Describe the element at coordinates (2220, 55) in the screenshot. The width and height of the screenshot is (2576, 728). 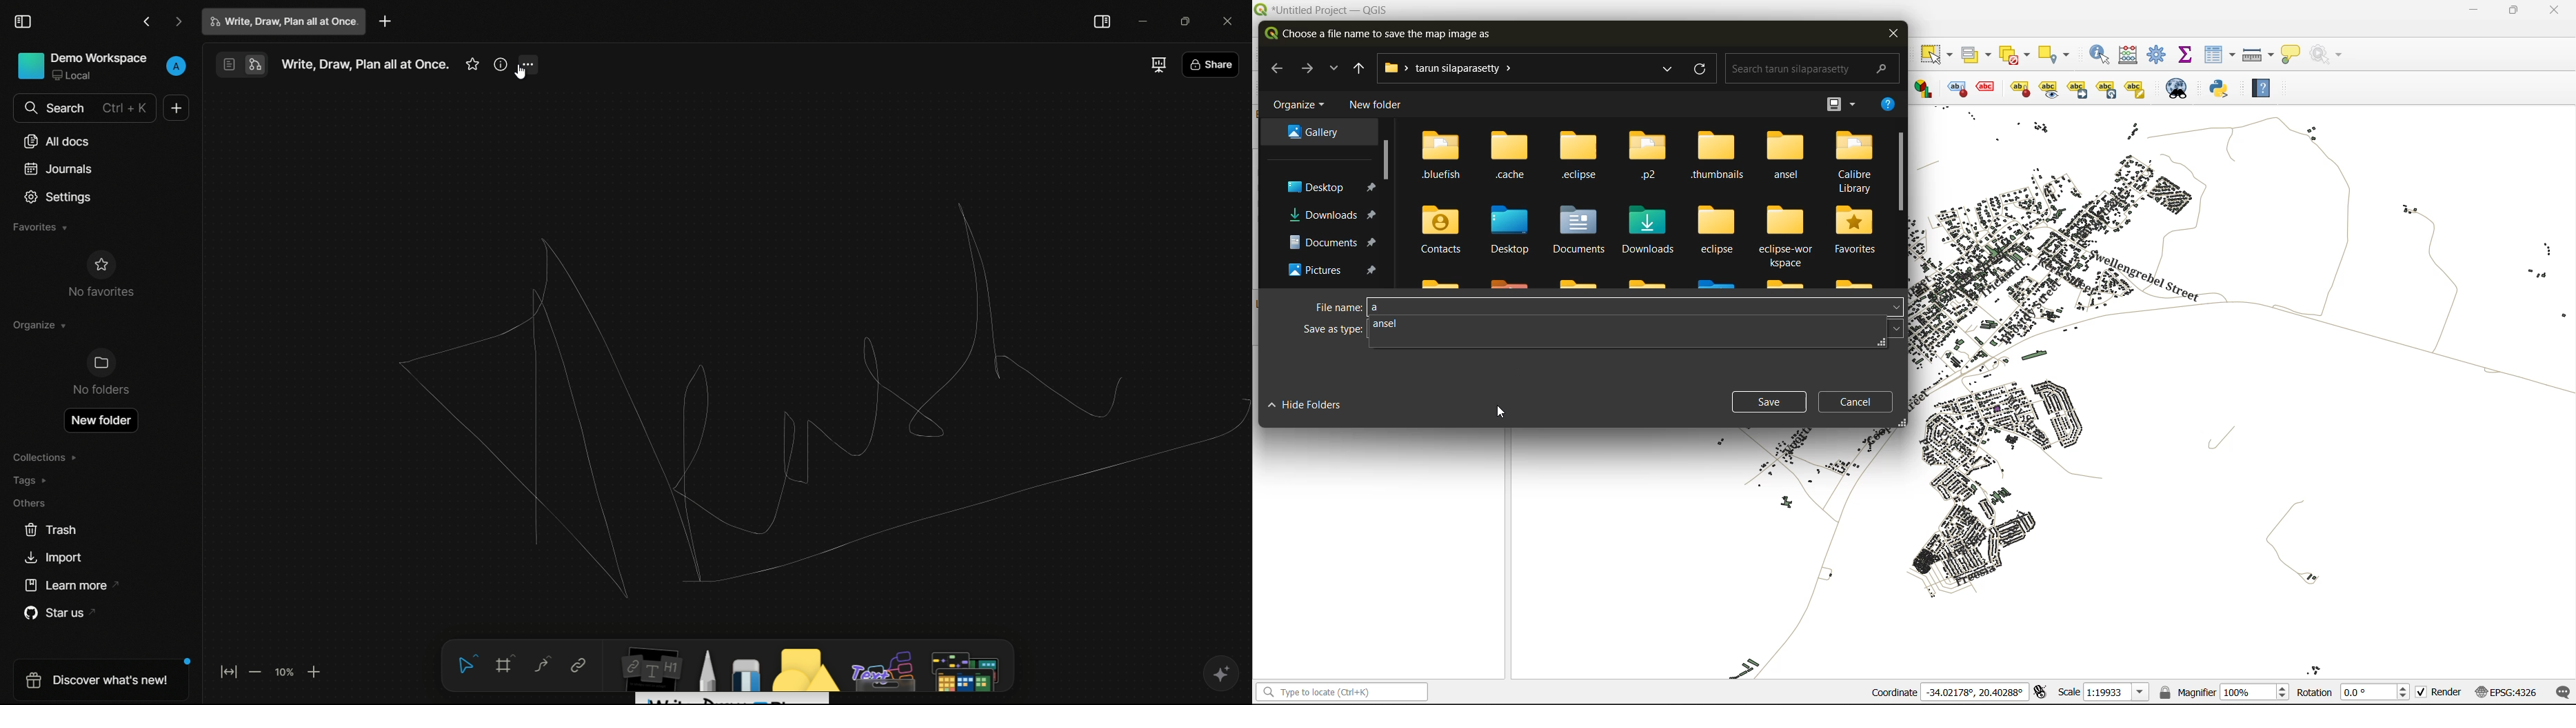
I see `attributes table` at that location.